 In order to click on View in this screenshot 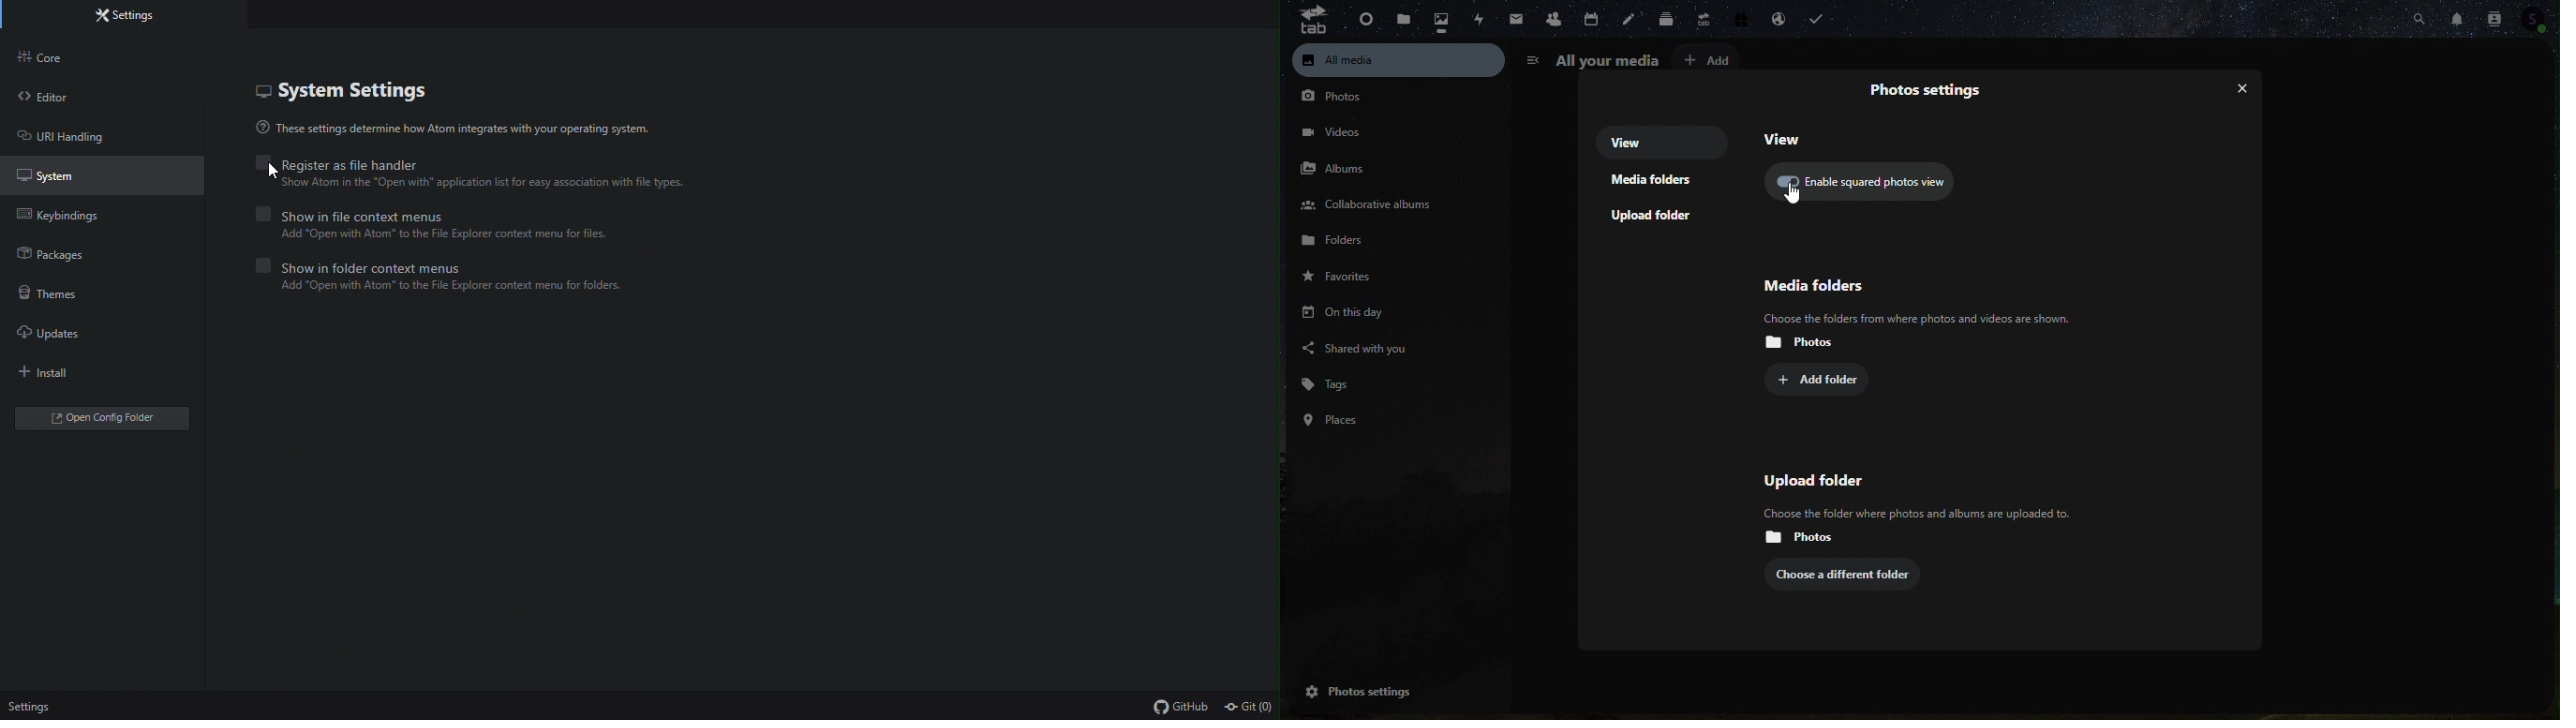, I will do `click(1663, 141)`.